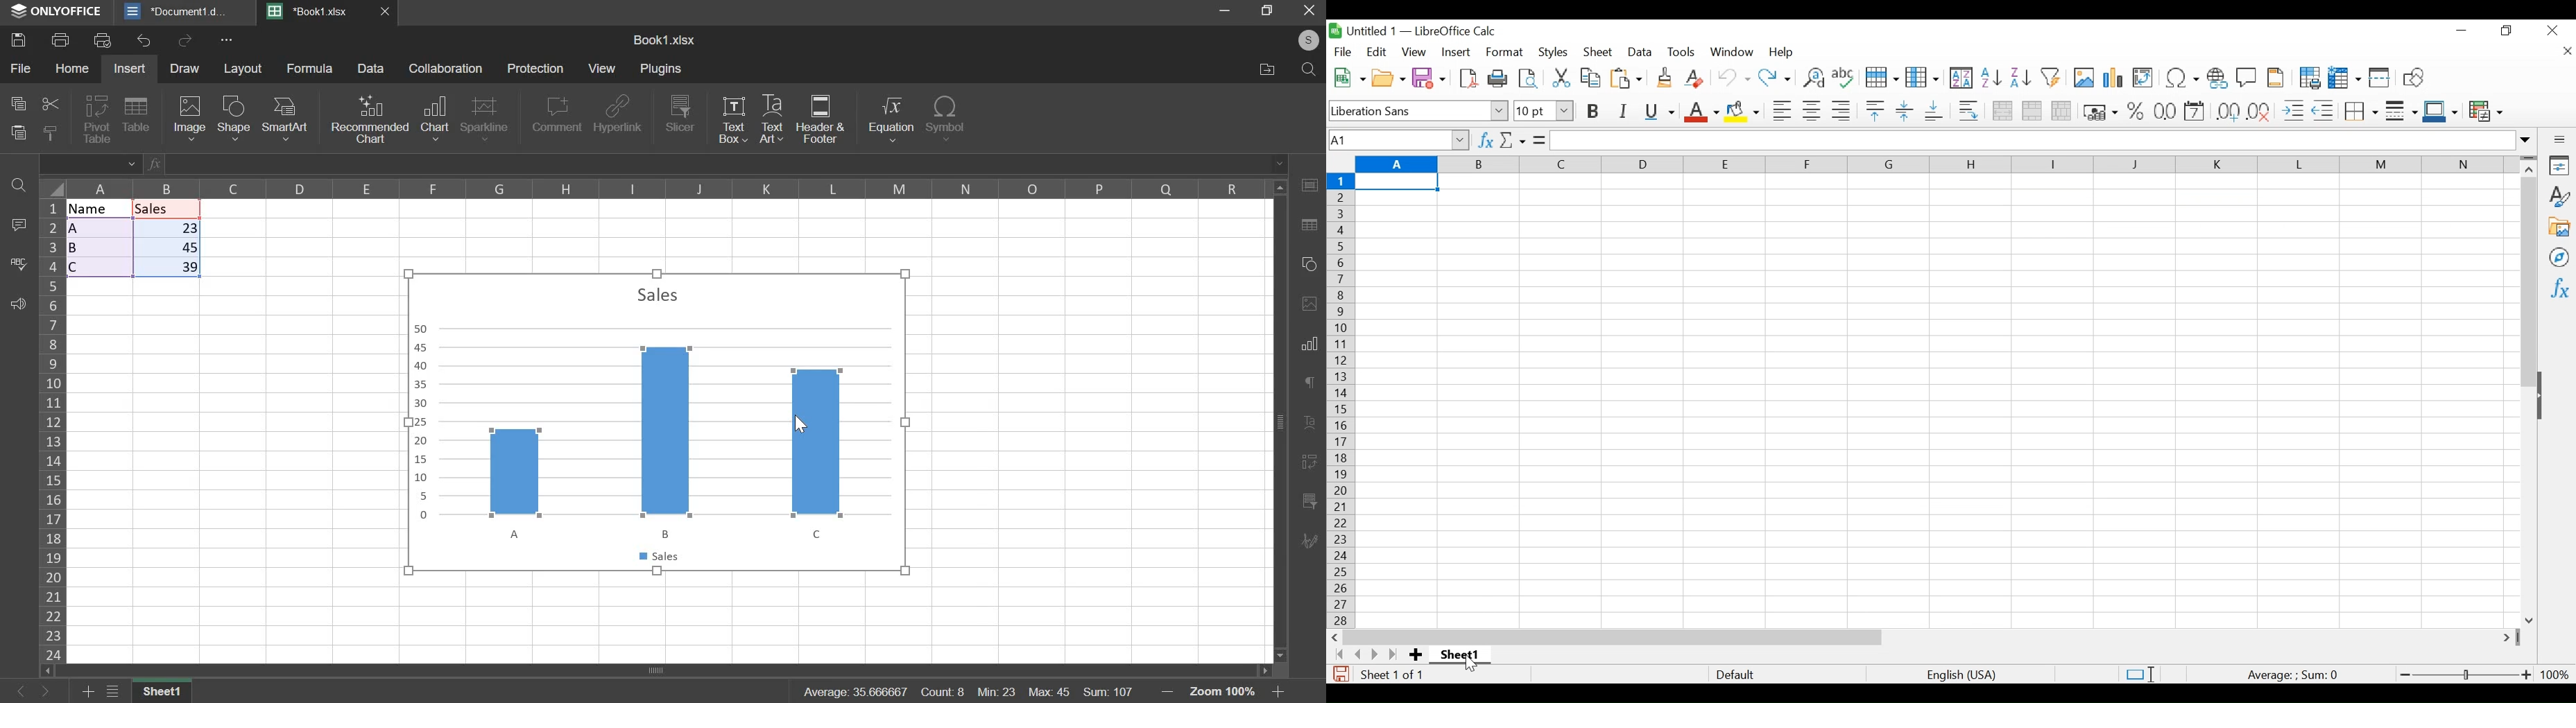 The width and height of the screenshot is (2576, 728). What do you see at coordinates (2559, 139) in the screenshot?
I see `Sidebar Settings` at bounding box center [2559, 139].